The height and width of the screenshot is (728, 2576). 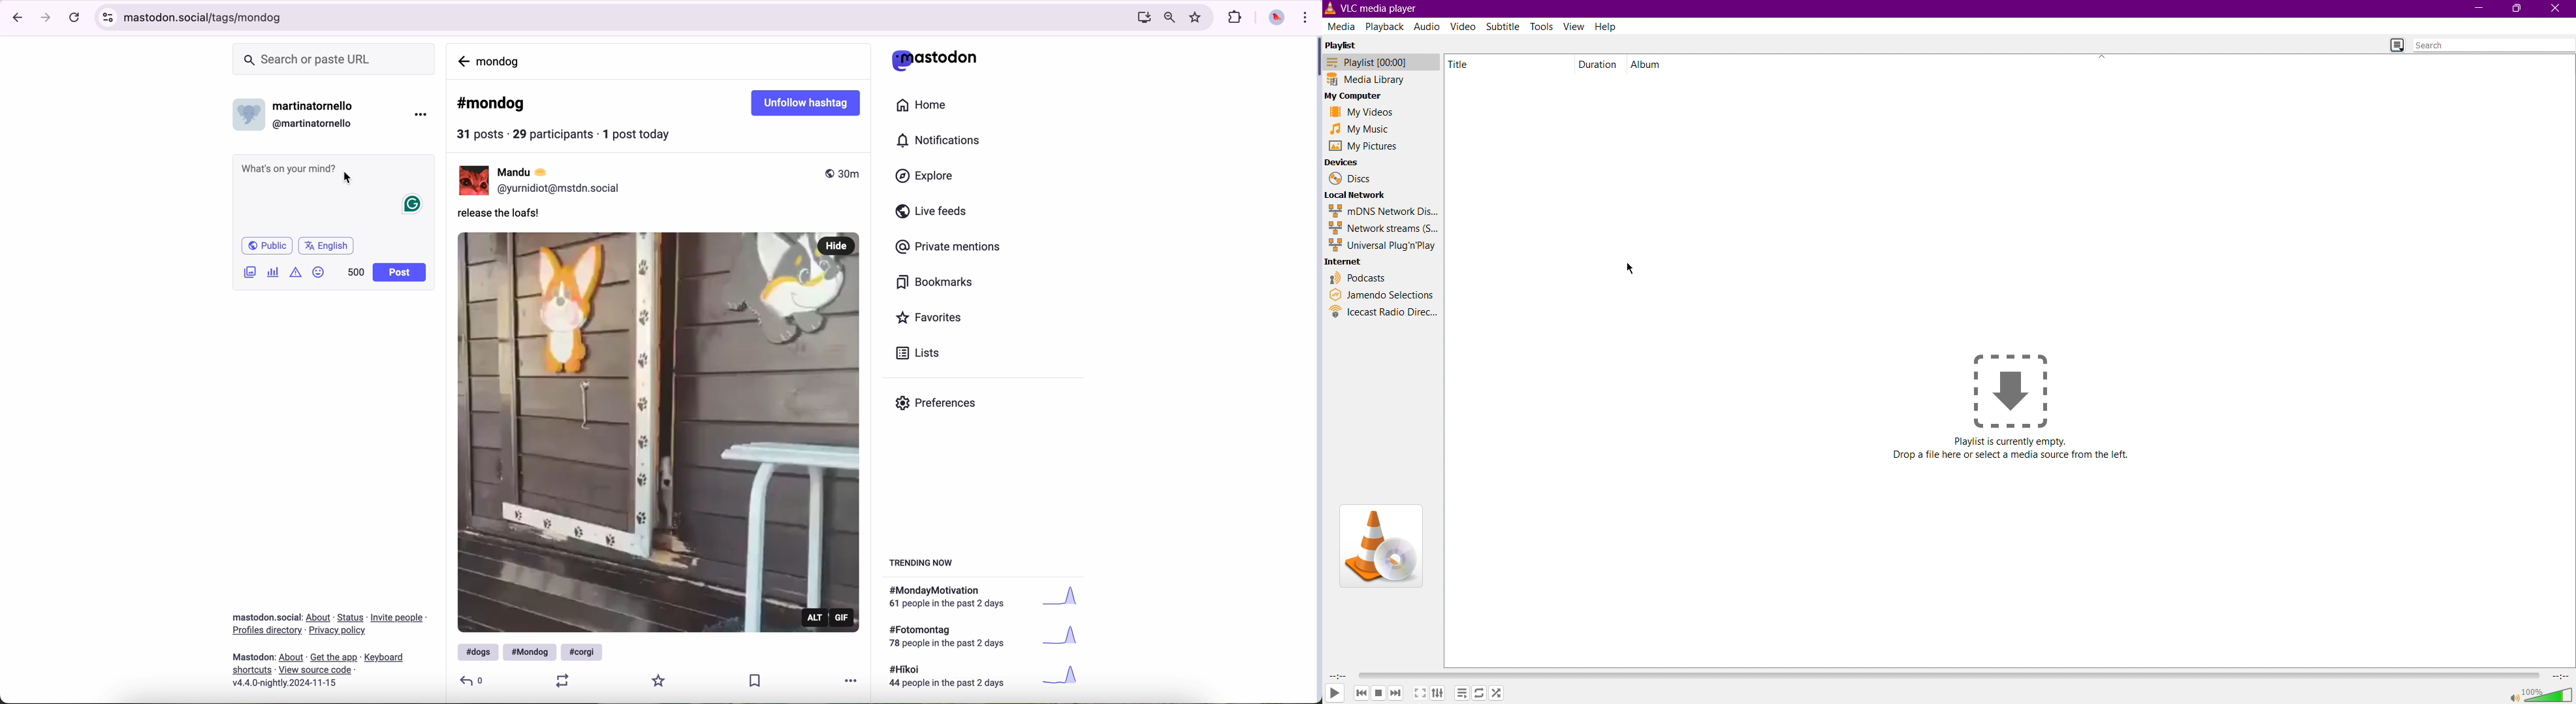 What do you see at coordinates (336, 59) in the screenshot?
I see `search bar` at bounding box center [336, 59].